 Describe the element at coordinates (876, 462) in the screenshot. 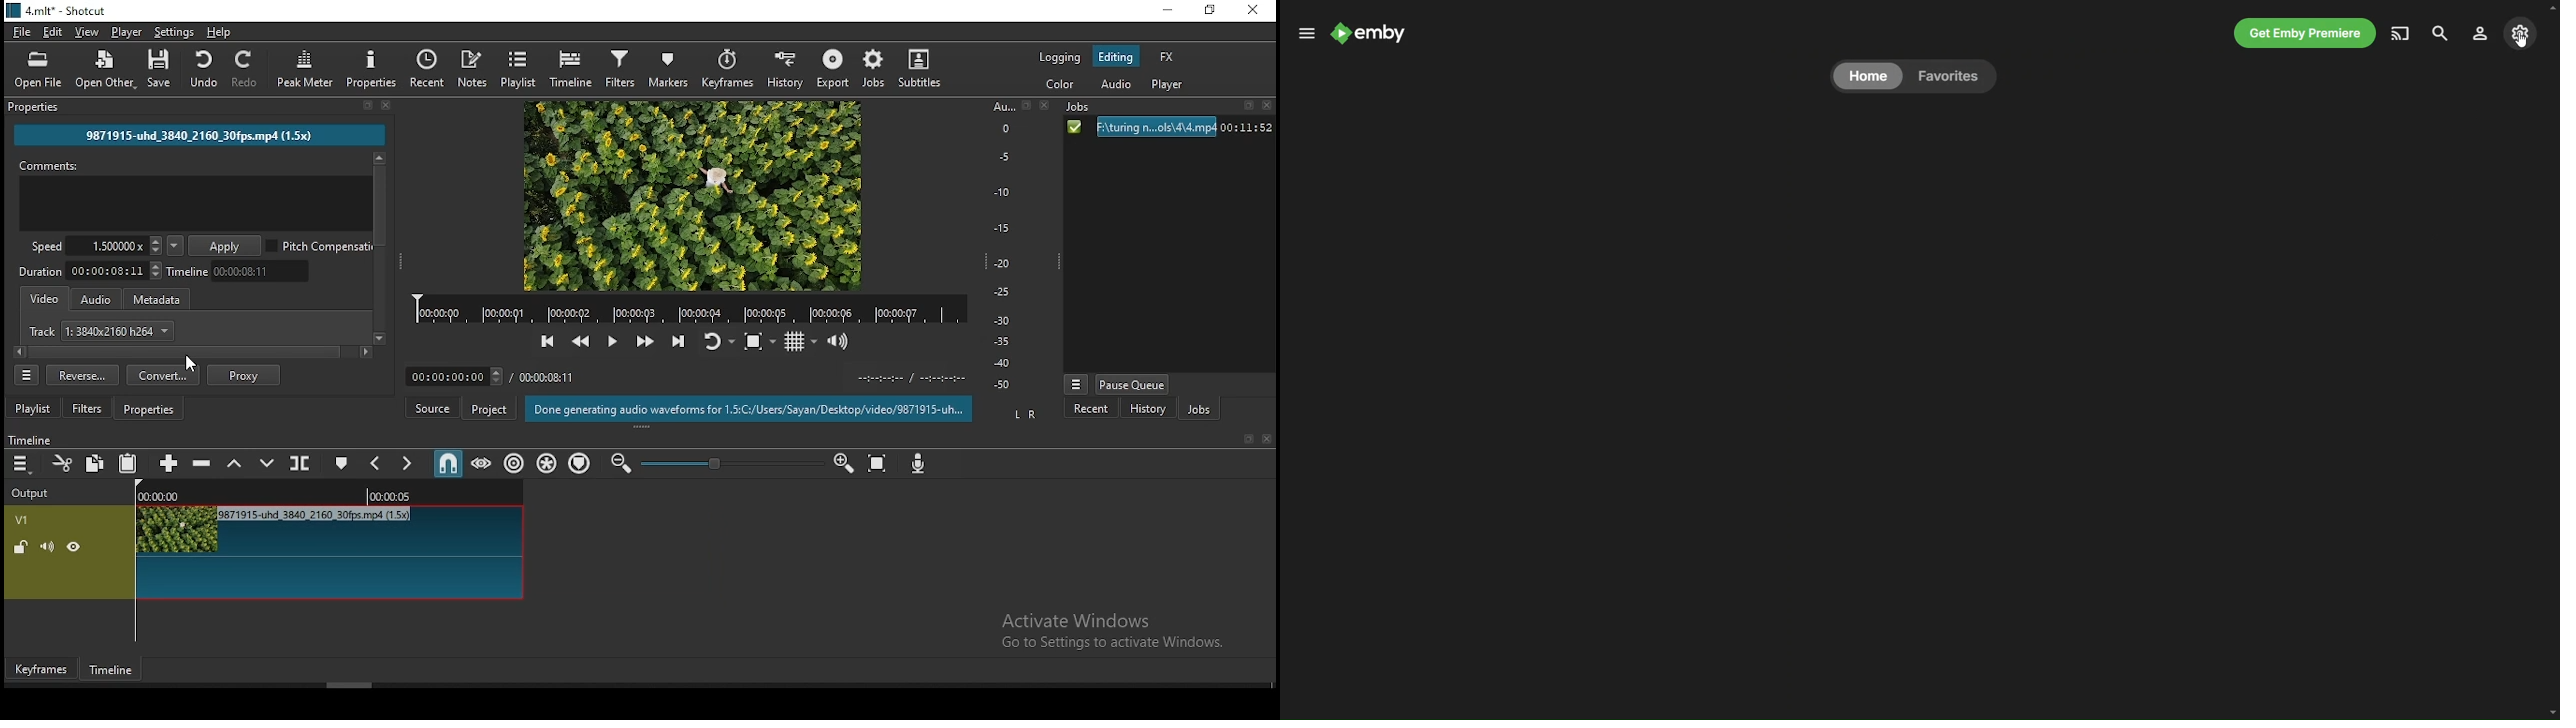

I see `zoom timeline to fit` at that location.